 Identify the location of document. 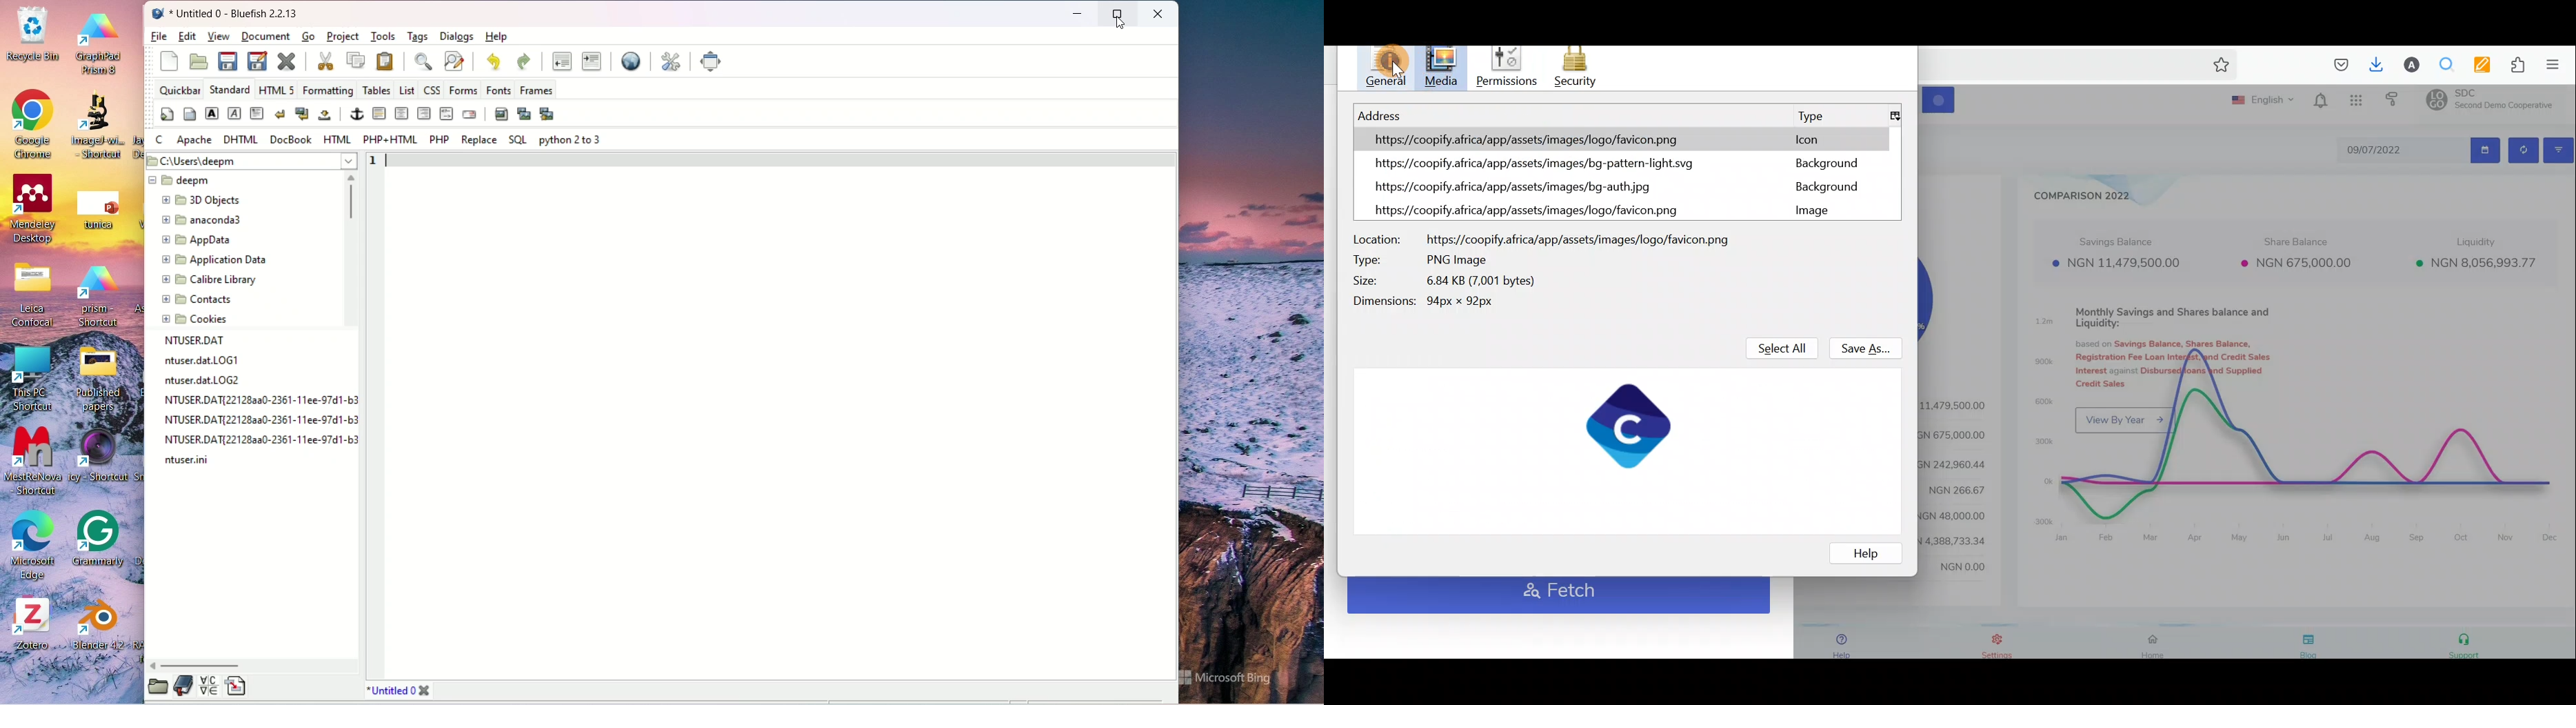
(267, 35).